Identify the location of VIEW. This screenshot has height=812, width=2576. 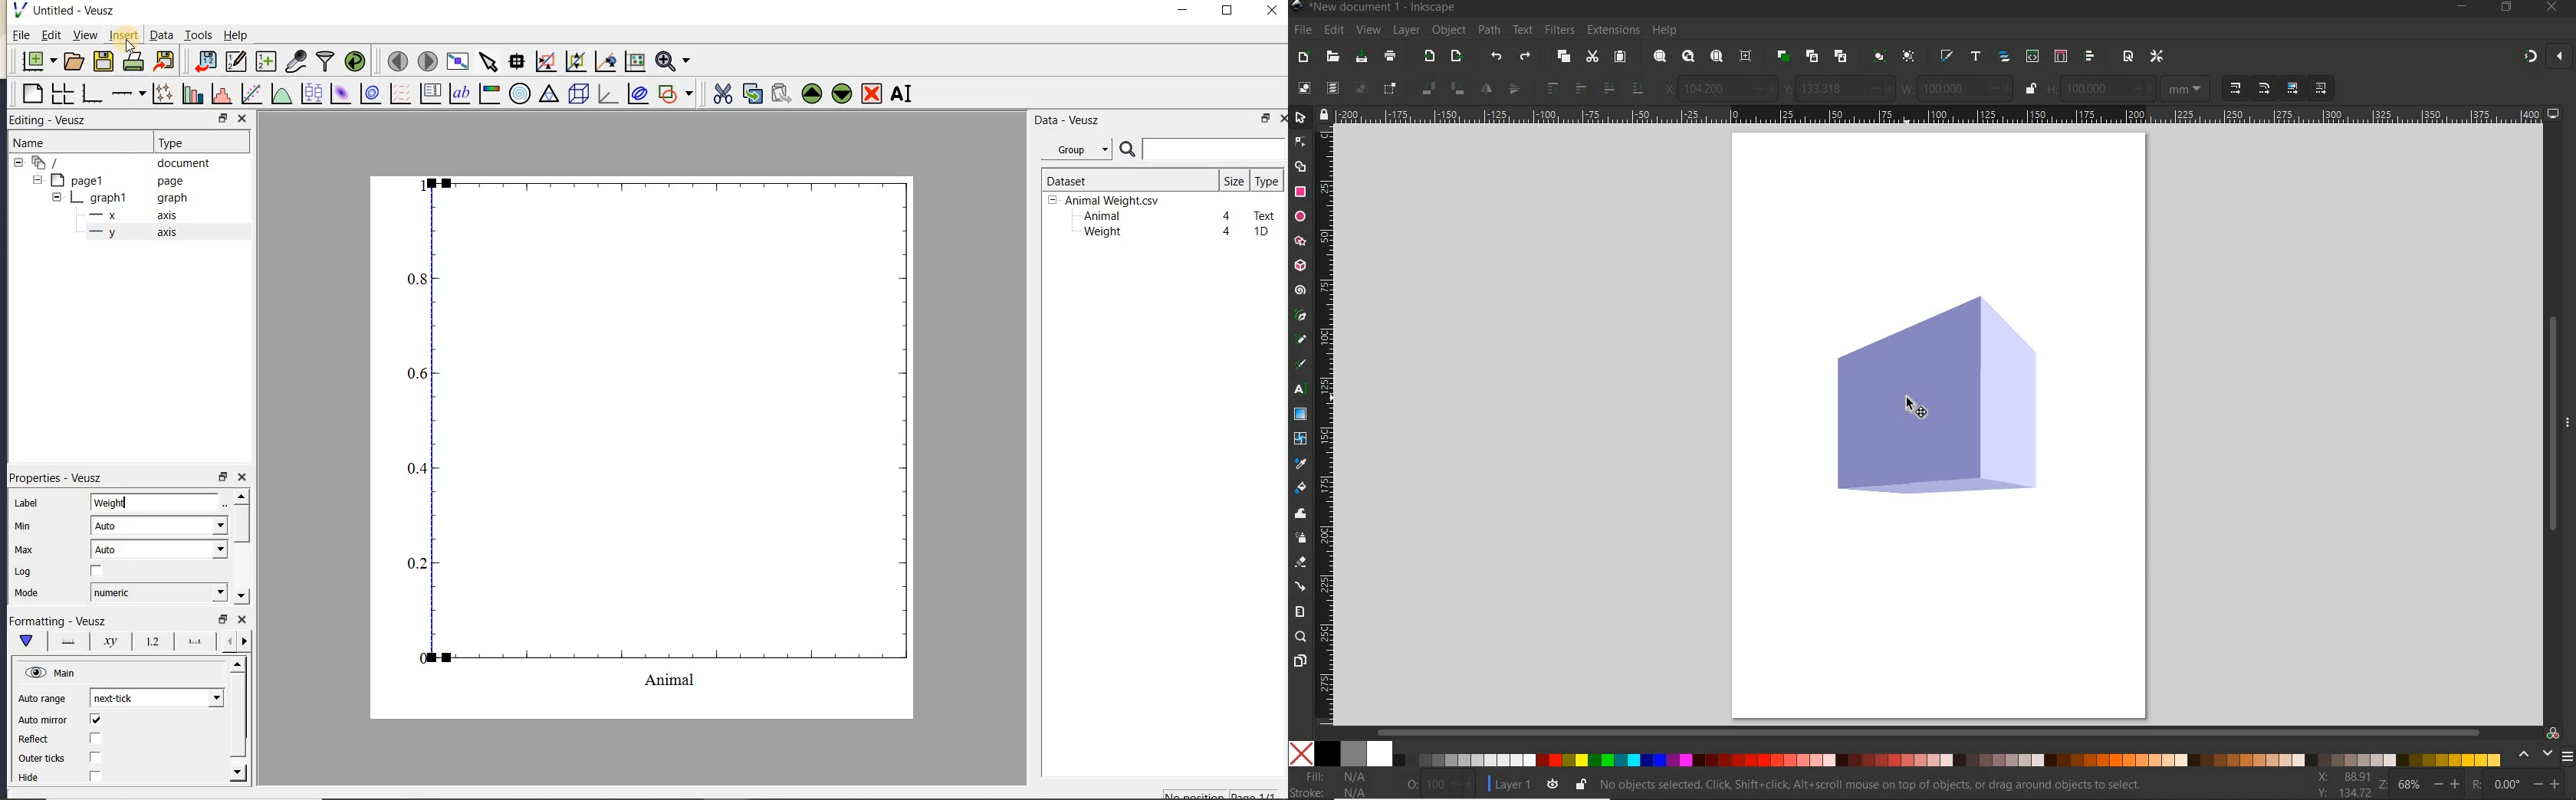
(1368, 31).